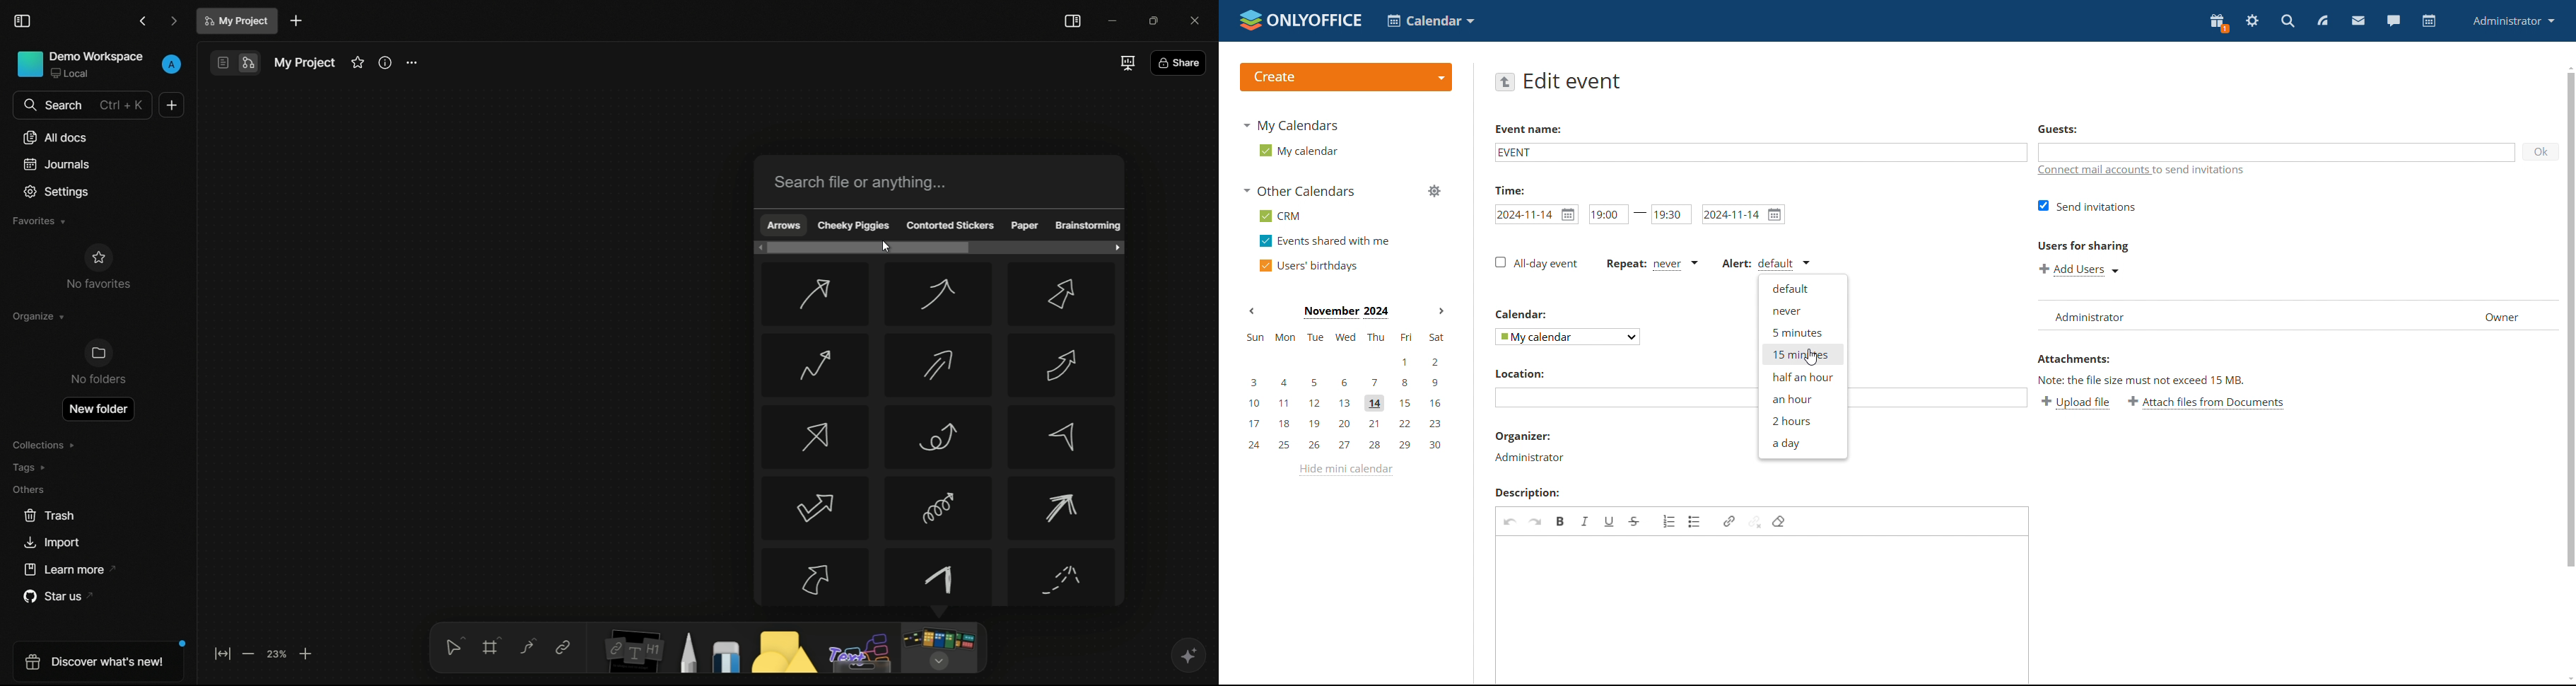 The image size is (2576, 700). I want to click on bold, so click(1560, 521).